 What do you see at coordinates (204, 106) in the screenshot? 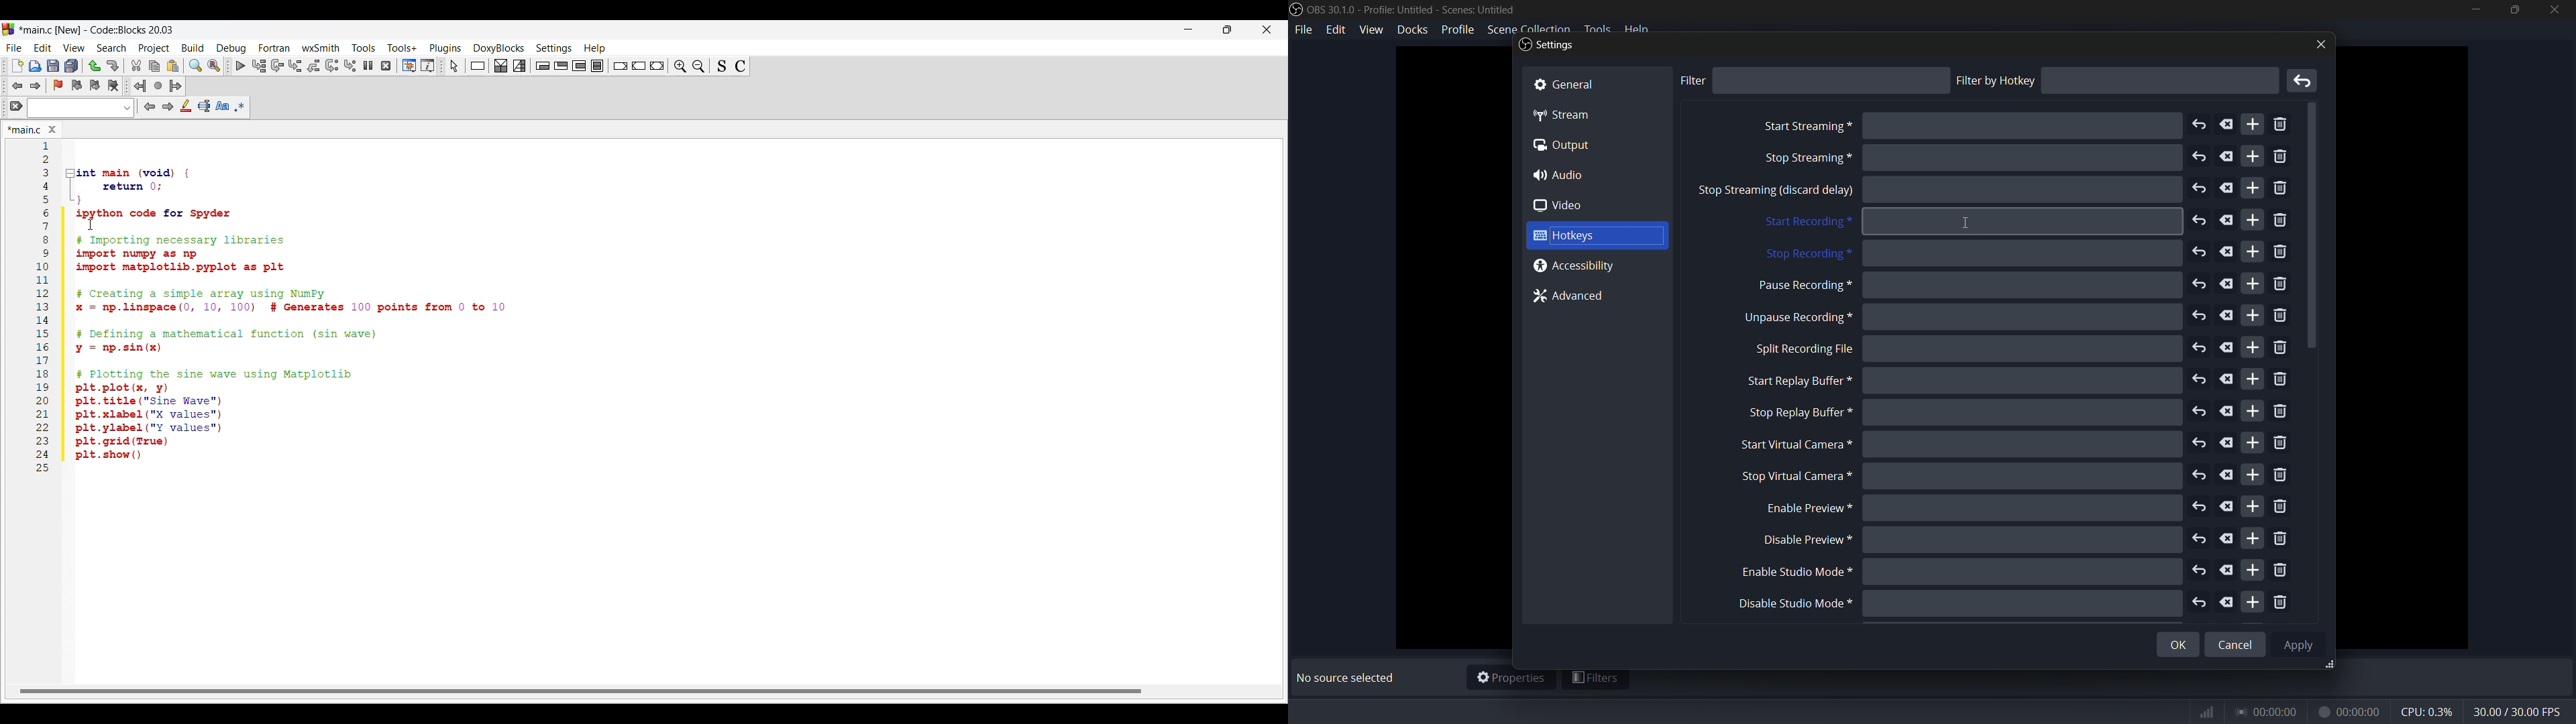
I see `Selected text` at bounding box center [204, 106].